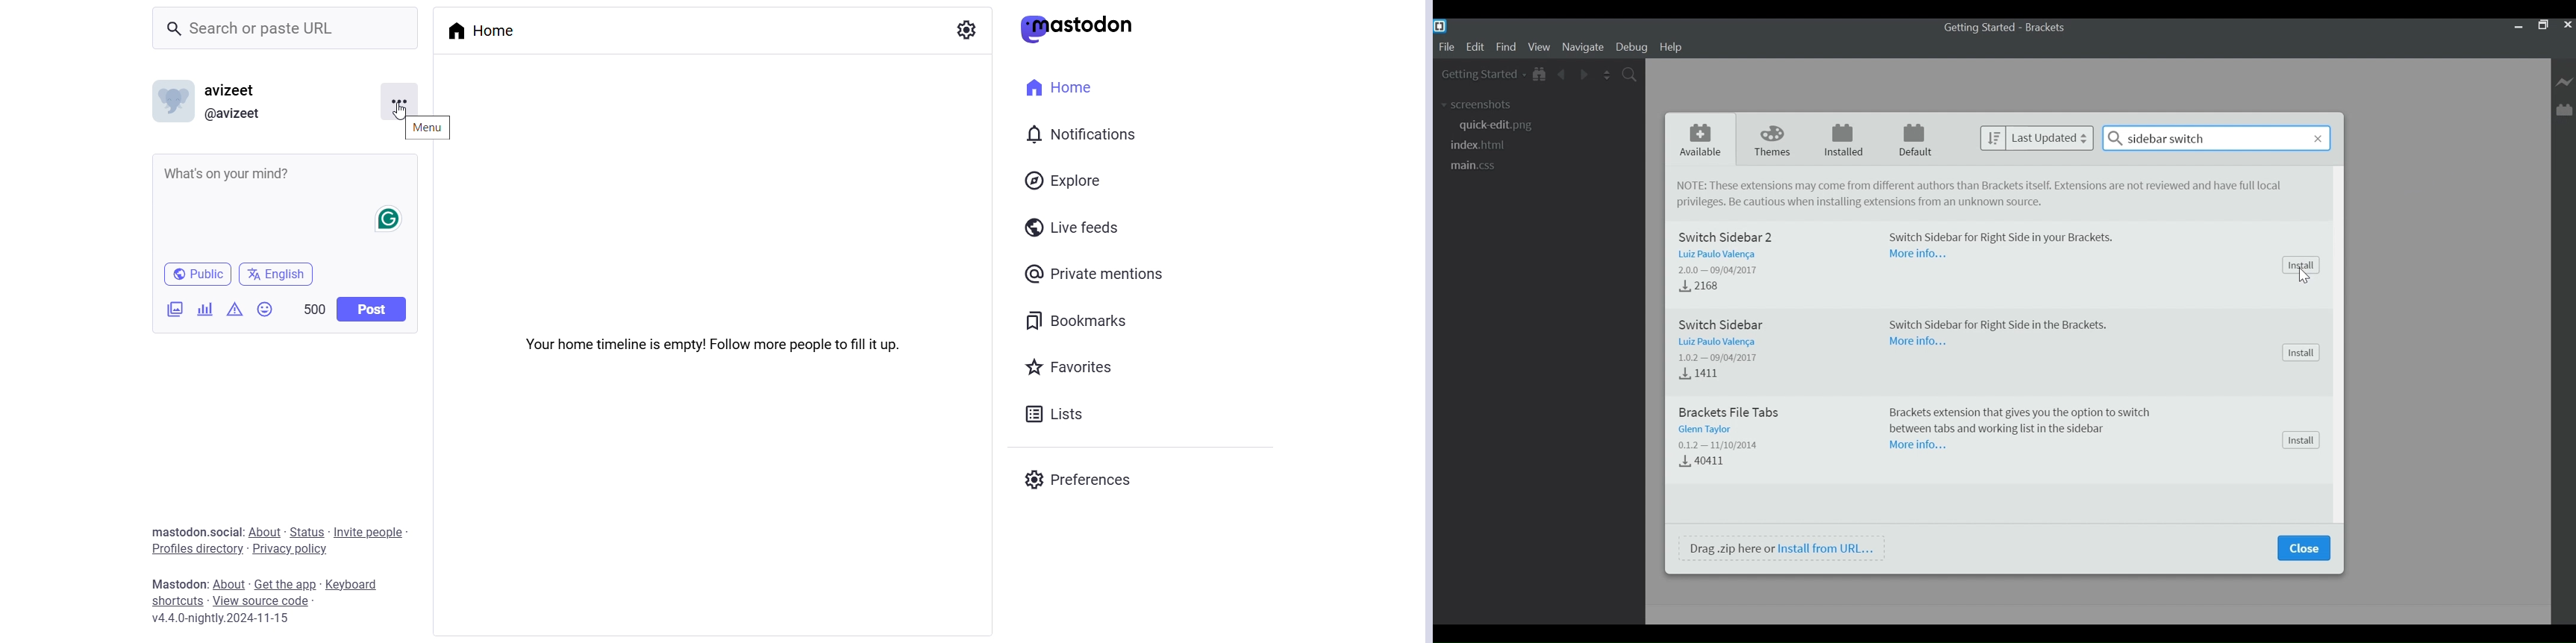  I want to click on Switch Sidebar 2, so click(1732, 236).